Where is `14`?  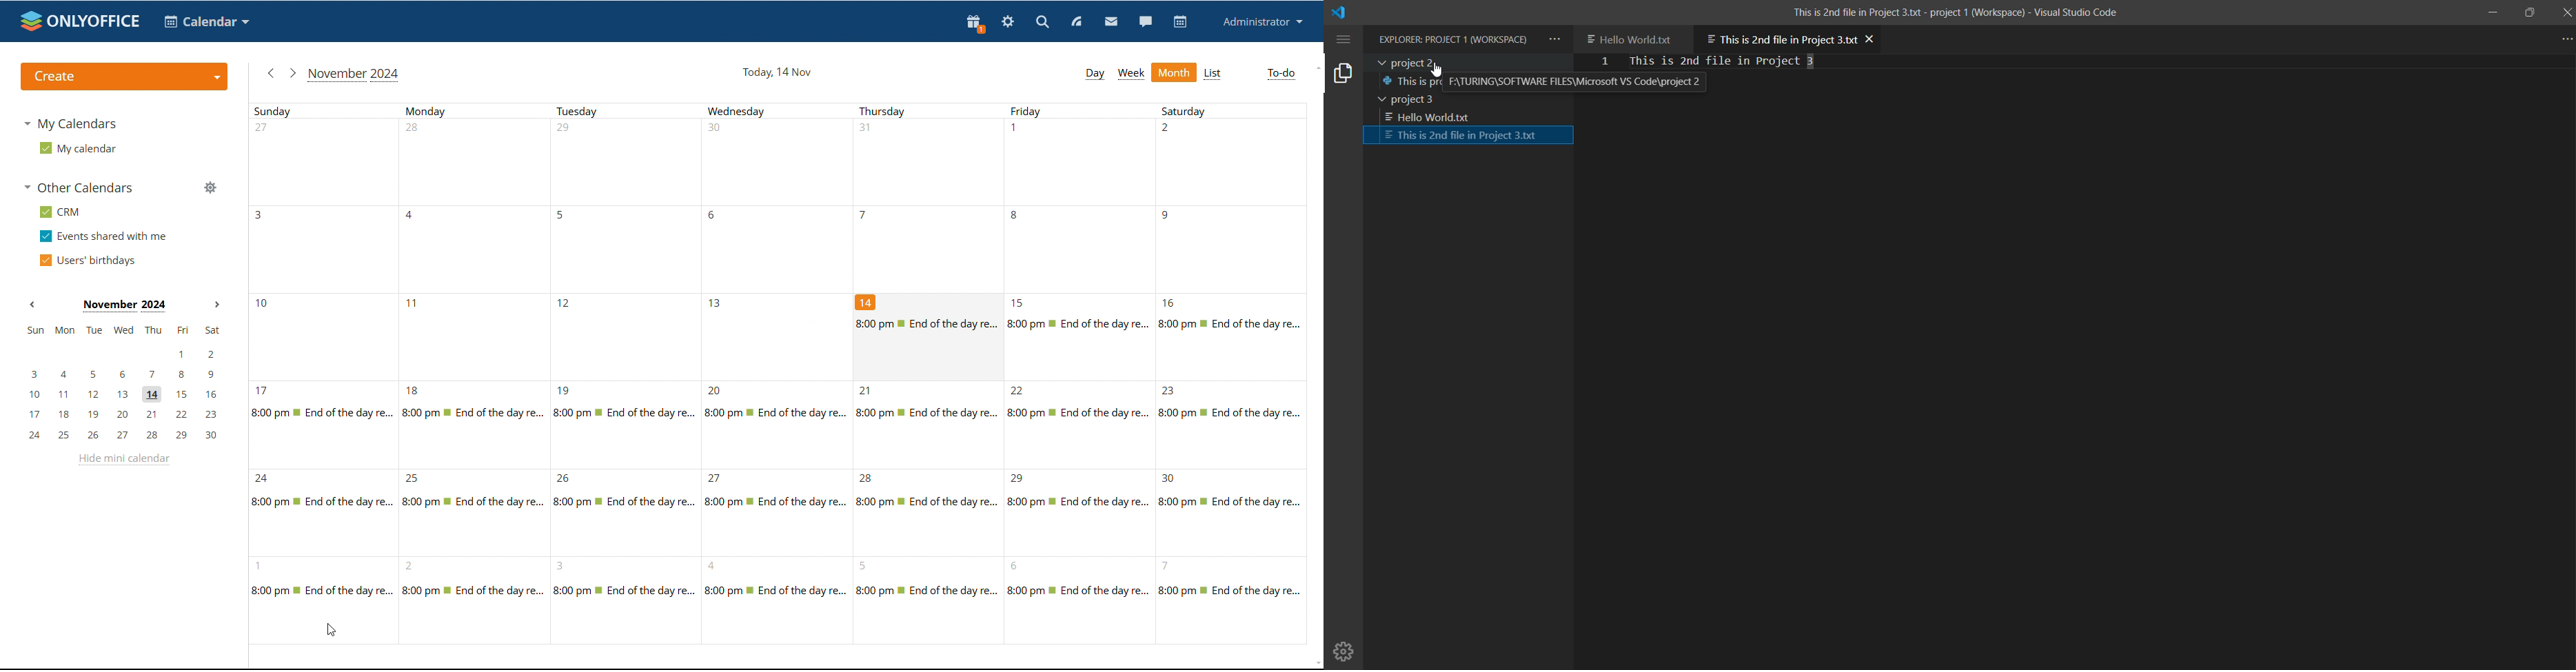 14 is located at coordinates (870, 302).